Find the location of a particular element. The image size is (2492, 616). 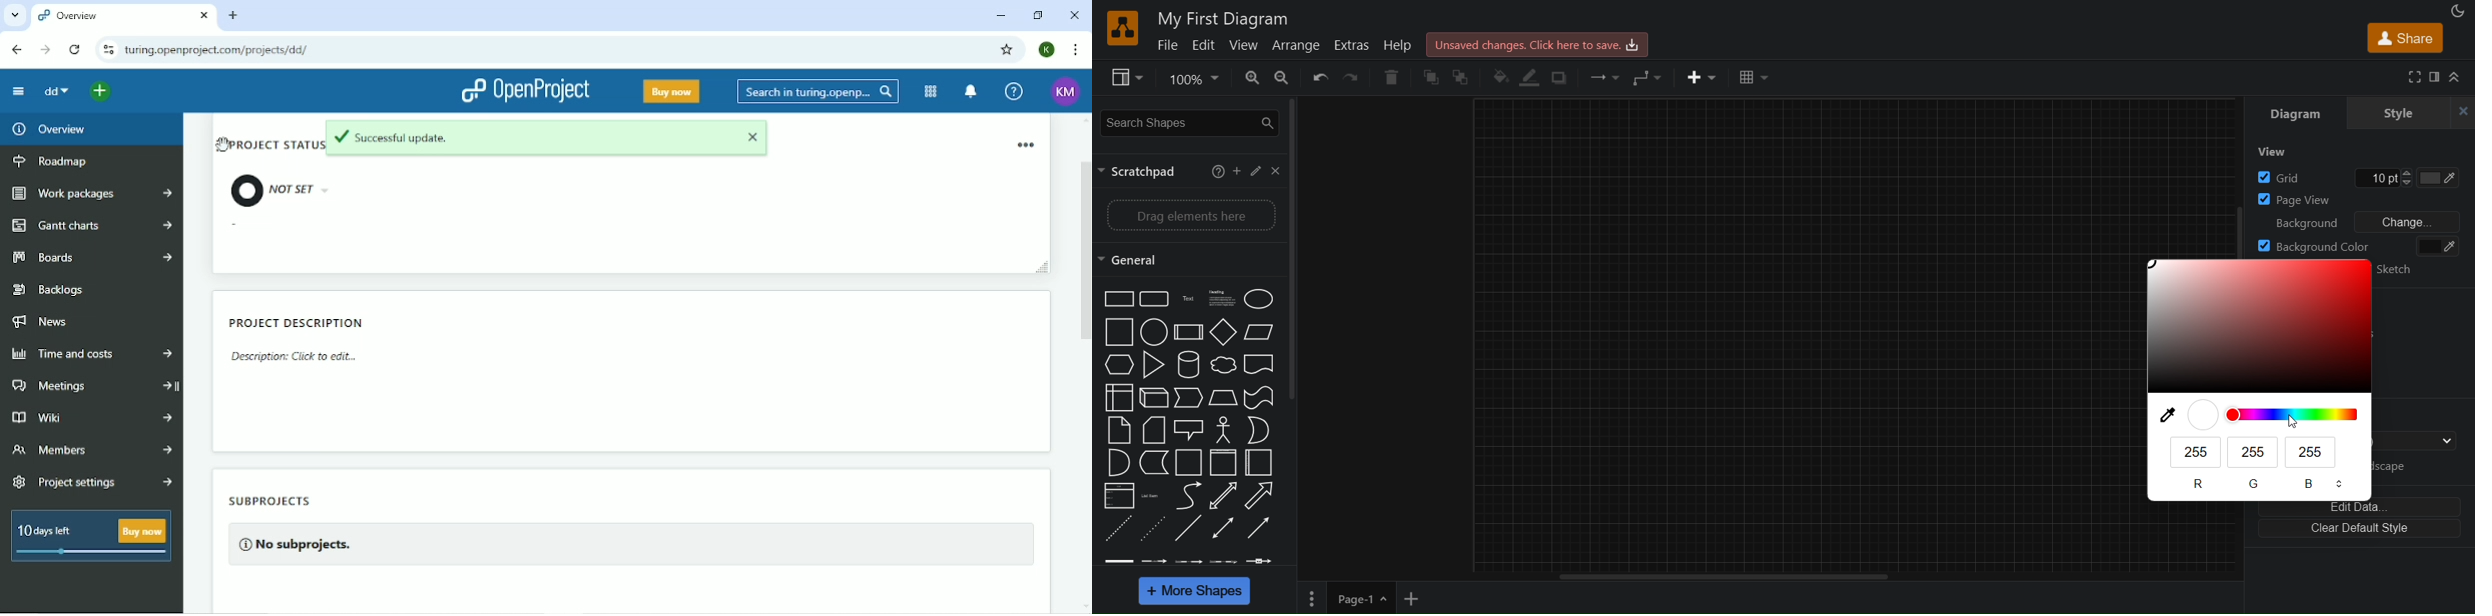

style is located at coordinates (2402, 113).